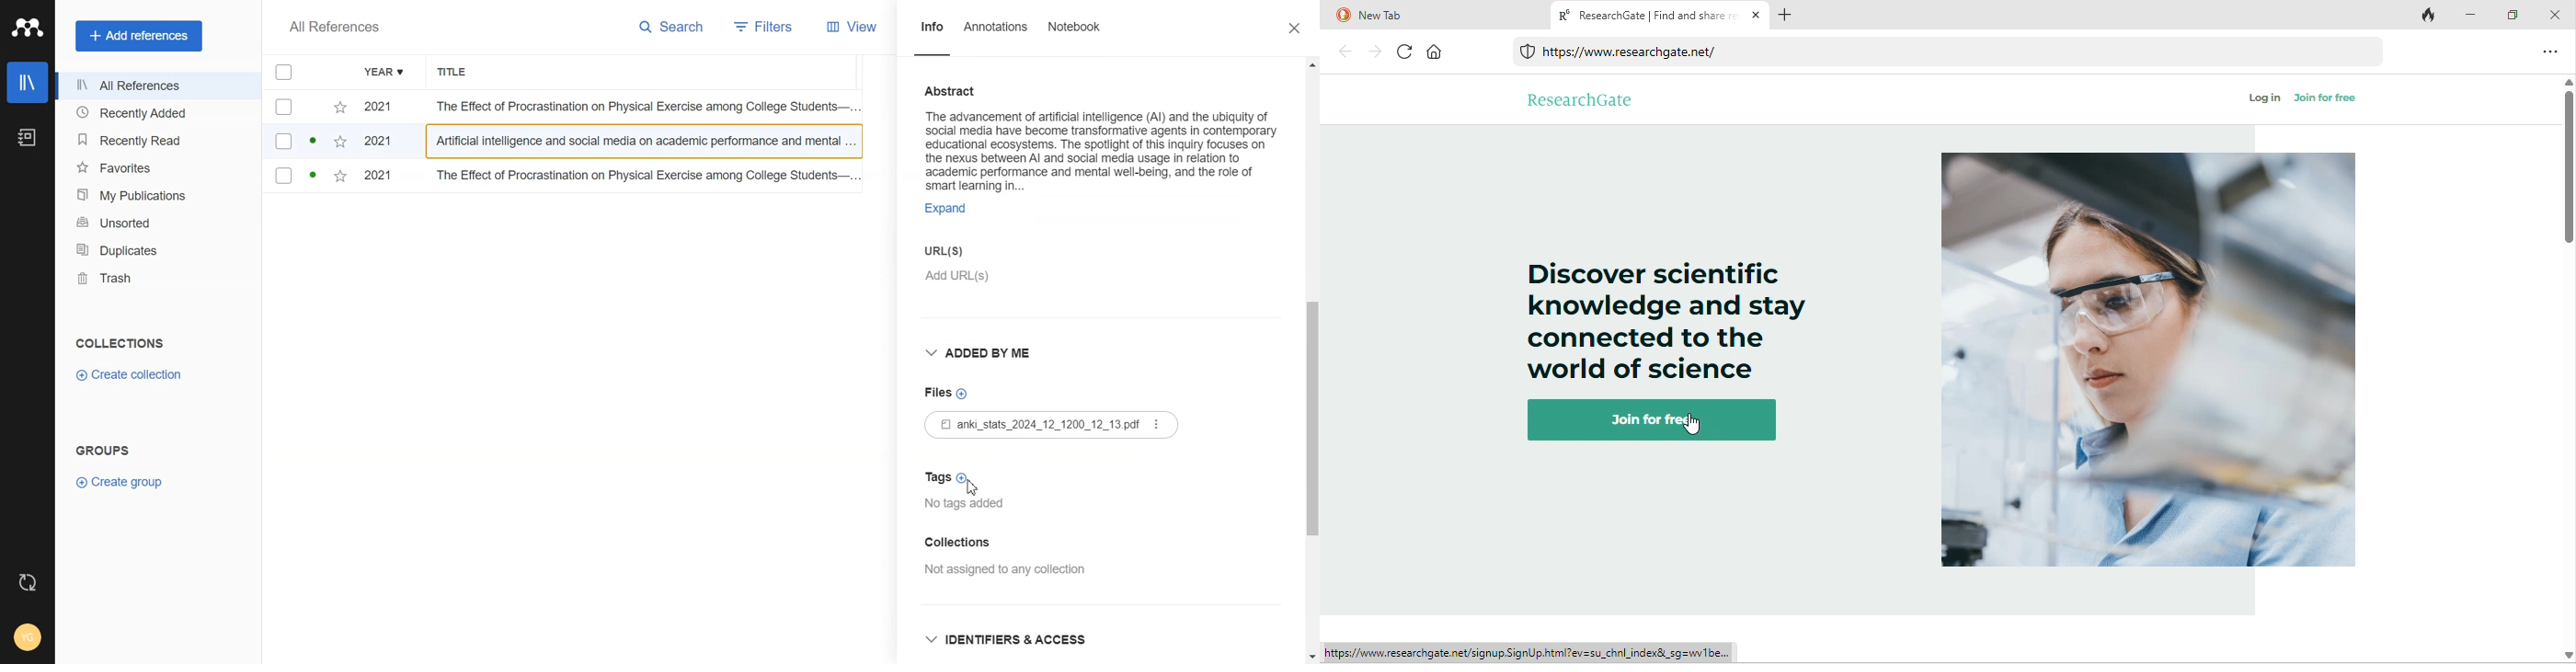 The image size is (2576, 672). I want to click on 2021, so click(384, 144).